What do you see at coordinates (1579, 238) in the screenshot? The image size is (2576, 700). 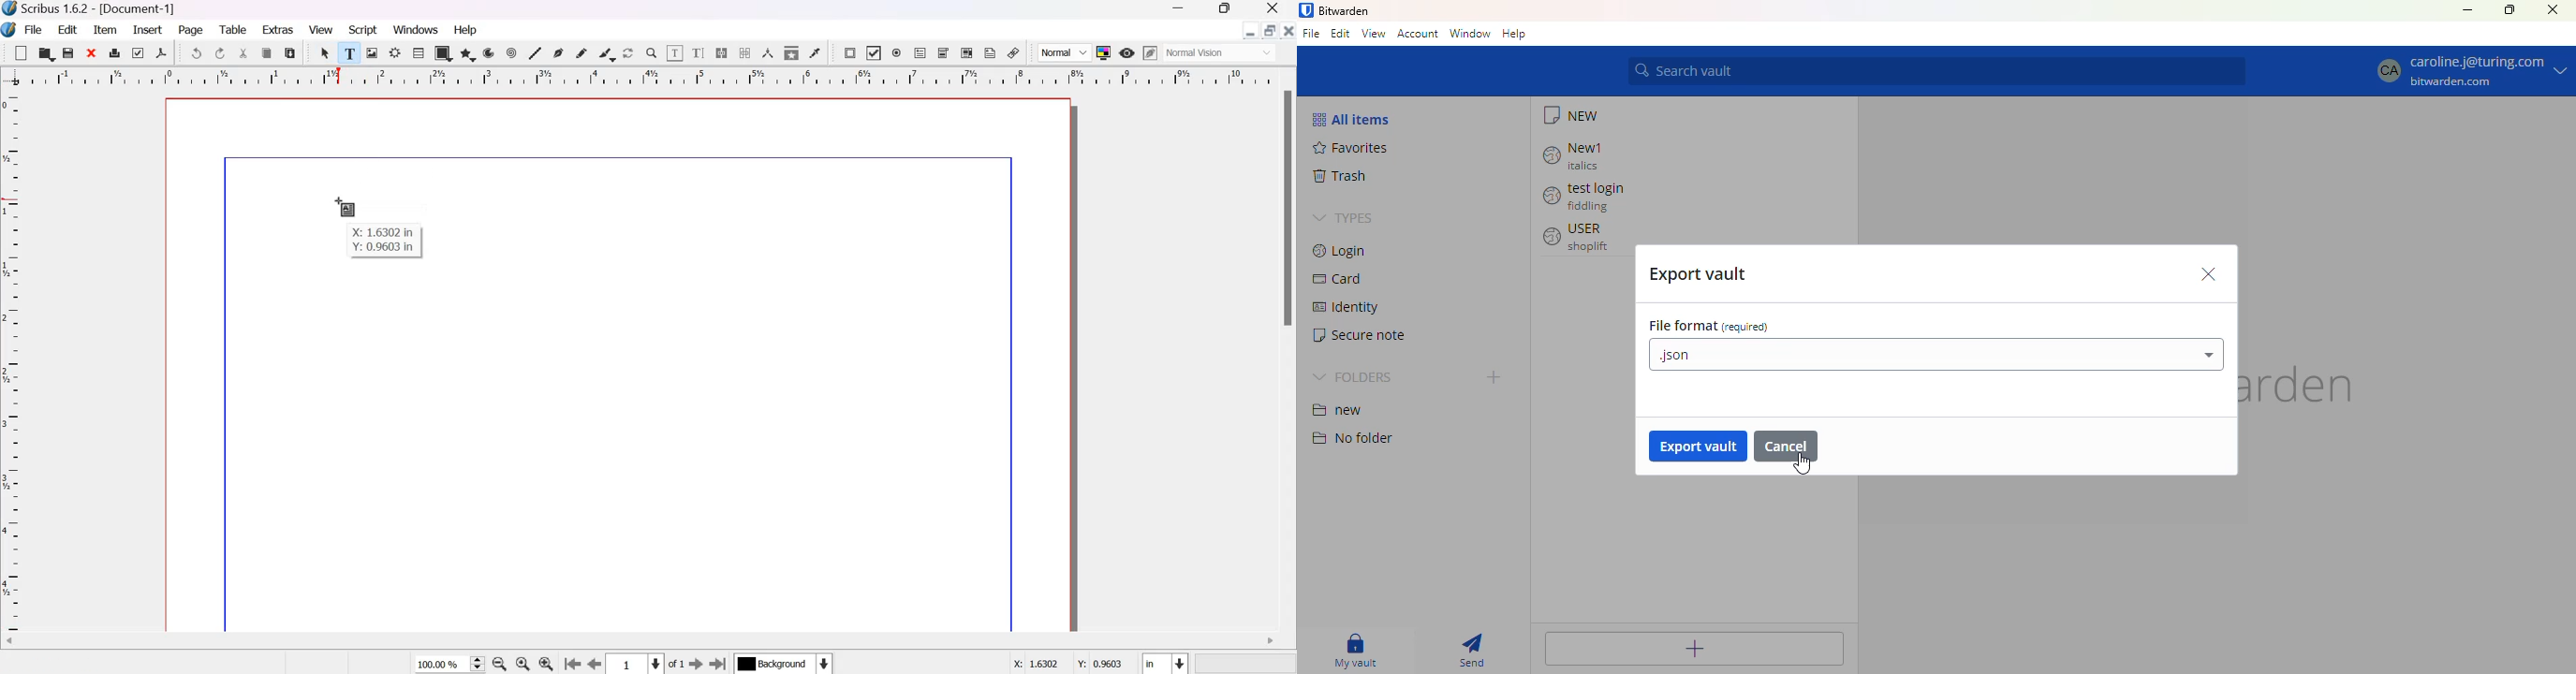 I see `USER      shoplift` at bounding box center [1579, 238].